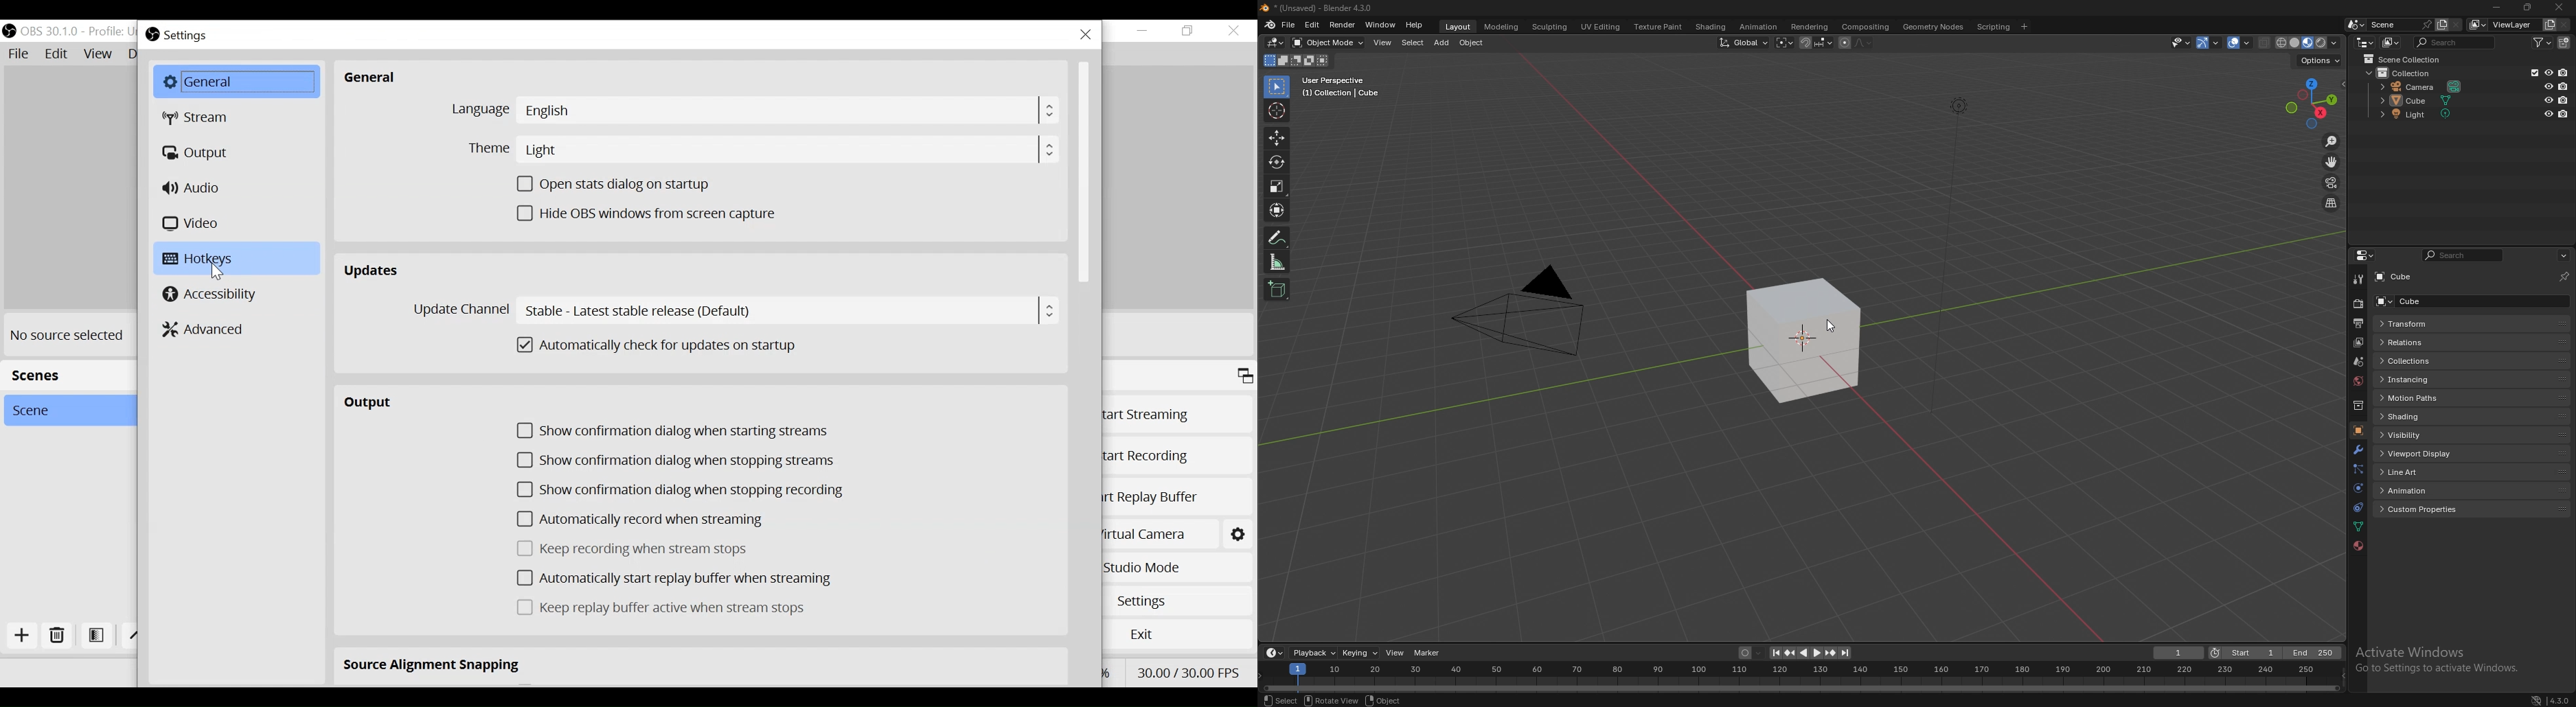 The height and width of the screenshot is (728, 2576). I want to click on (un)check confirmation dialog when stopping streams, so click(675, 460).